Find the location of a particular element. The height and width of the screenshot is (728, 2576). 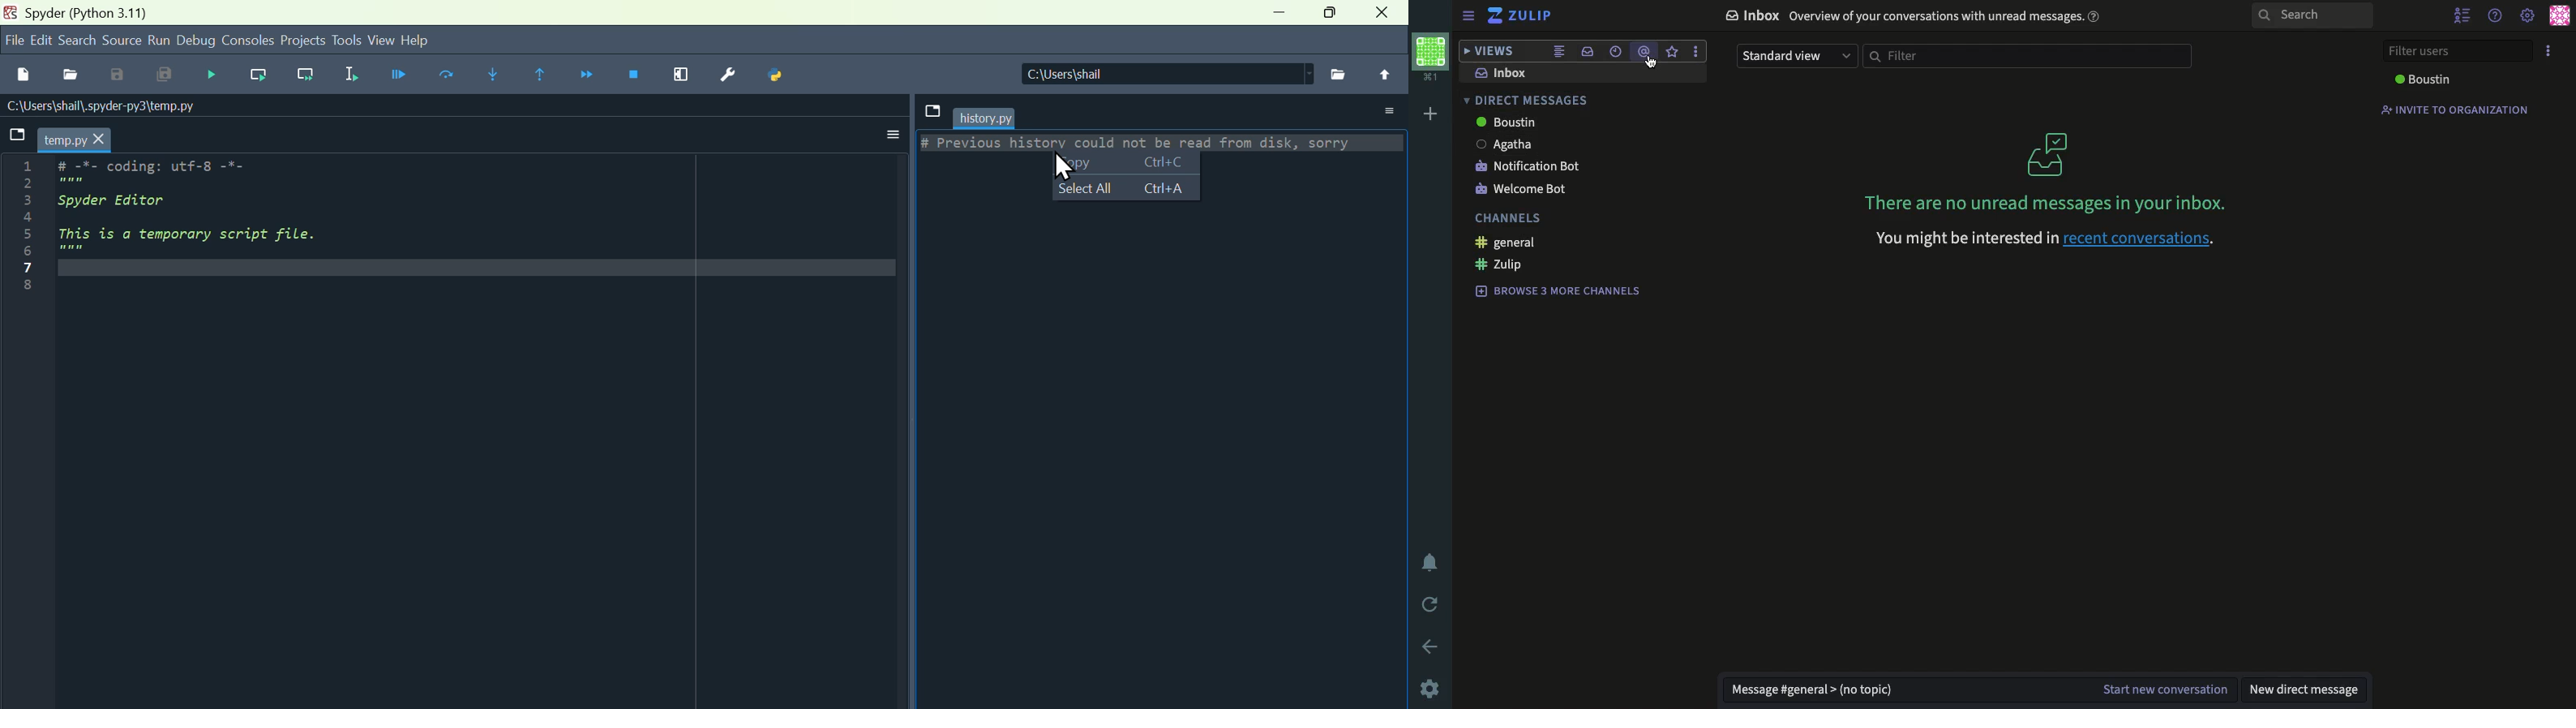

Stop debugging is located at coordinates (632, 74).